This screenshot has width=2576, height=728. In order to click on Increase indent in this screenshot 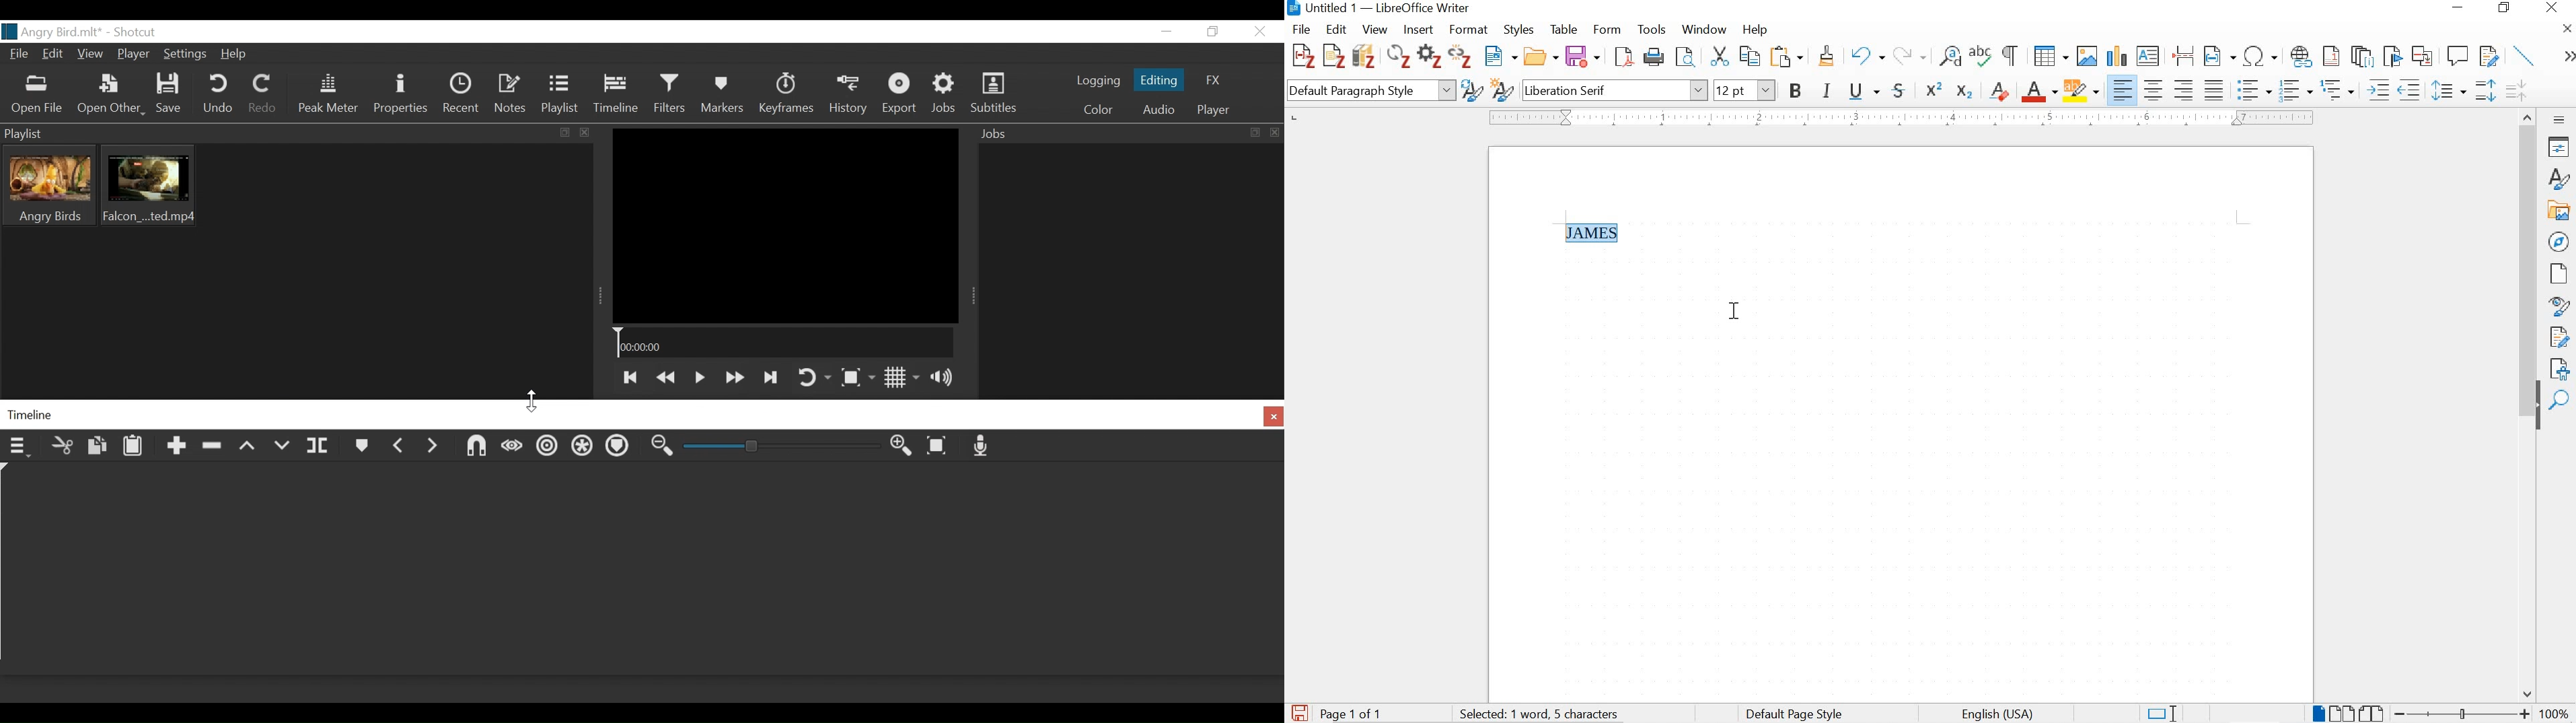, I will do `click(2377, 90)`.